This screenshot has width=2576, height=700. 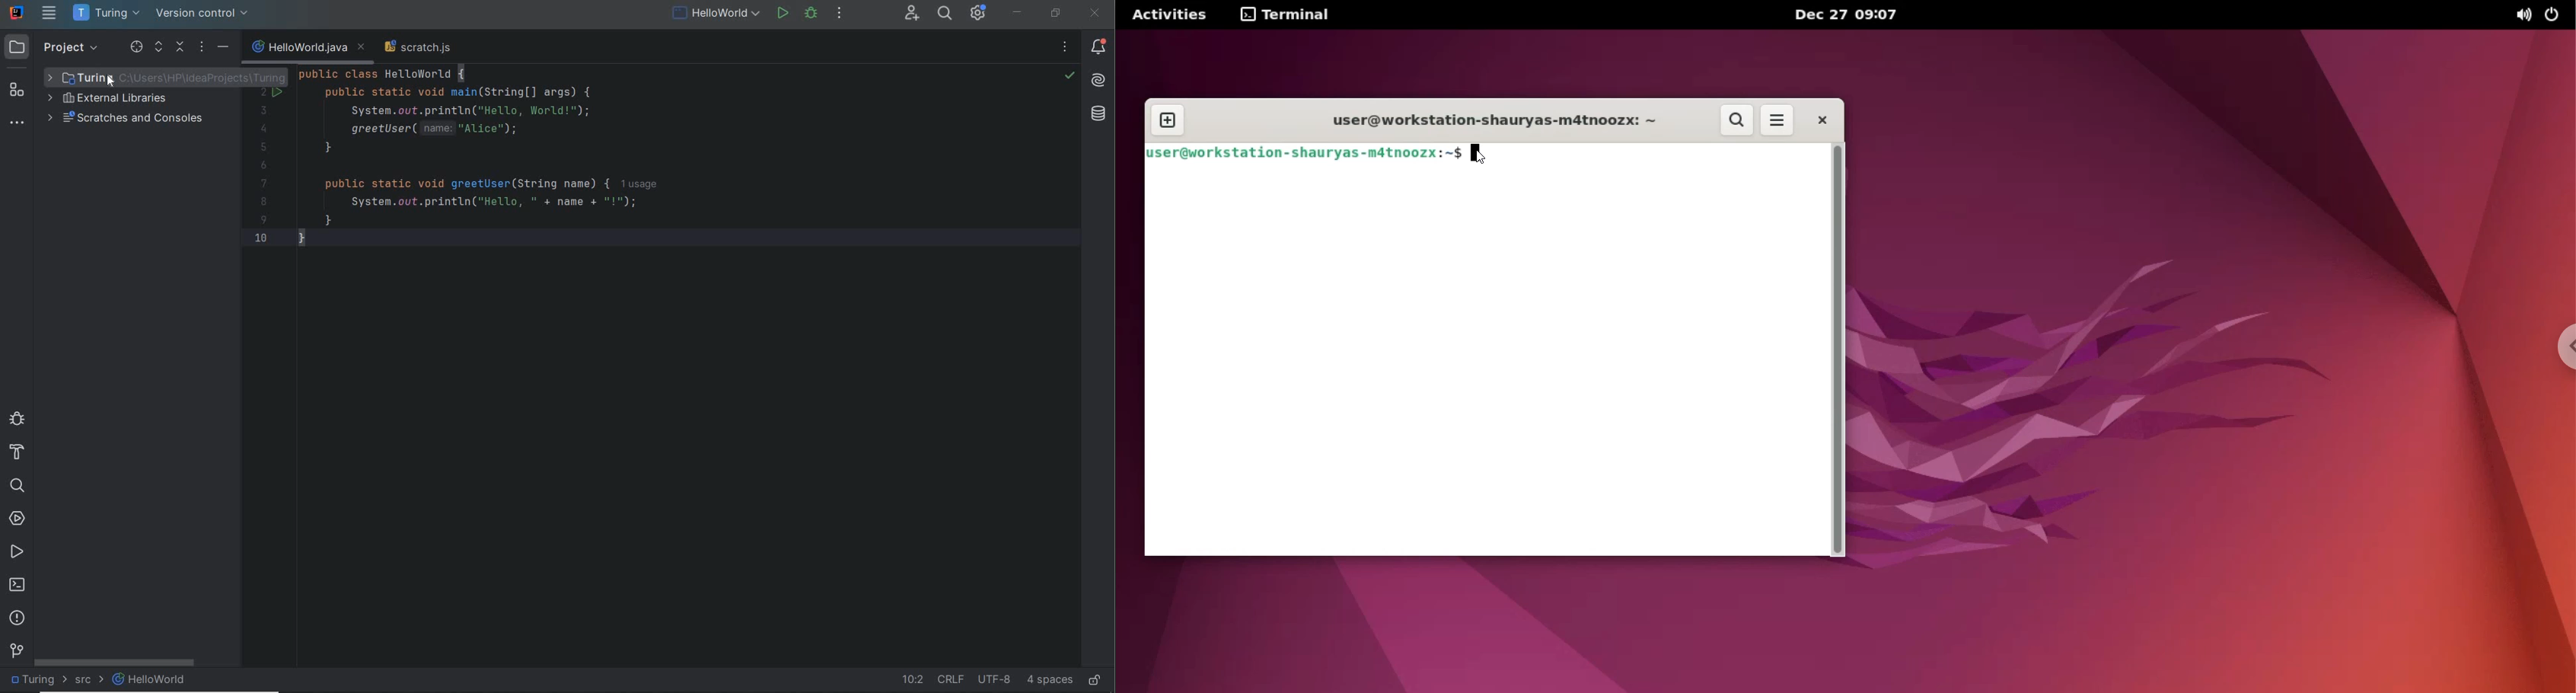 What do you see at coordinates (2564, 349) in the screenshot?
I see `Sidebar` at bounding box center [2564, 349].